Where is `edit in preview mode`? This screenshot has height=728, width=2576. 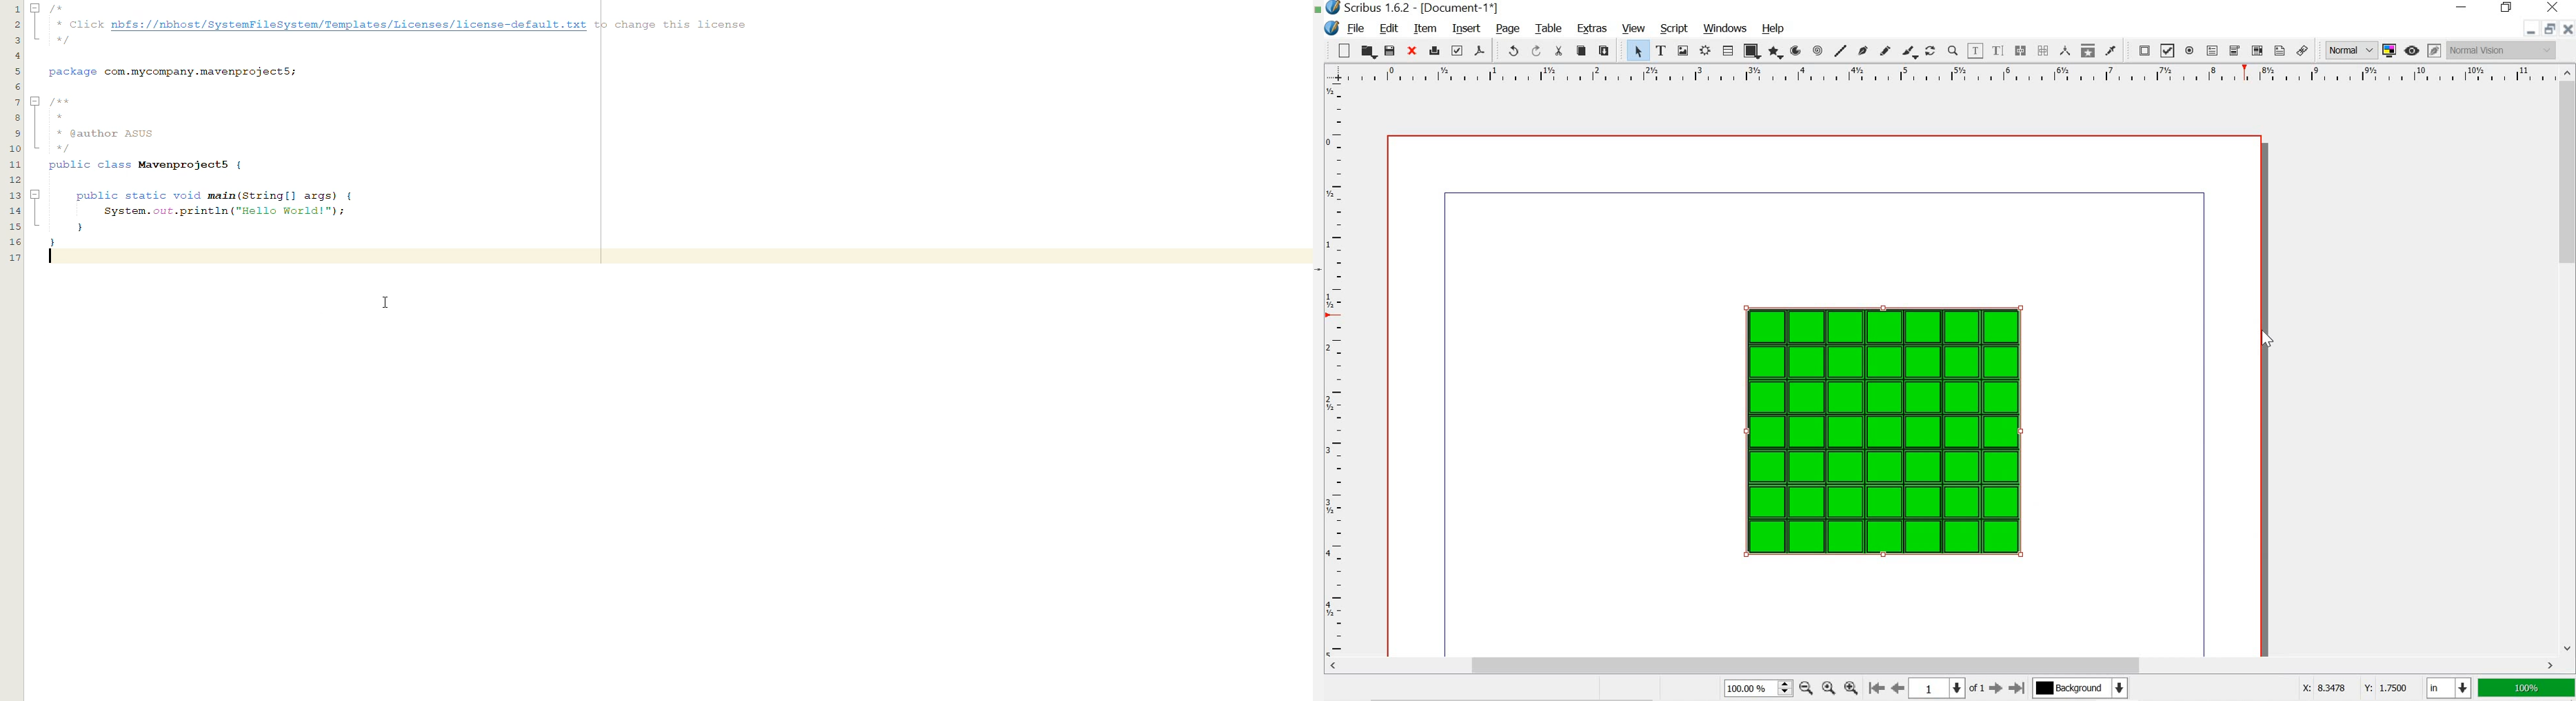
edit in preview mode is located at coordinates (2434, 49).